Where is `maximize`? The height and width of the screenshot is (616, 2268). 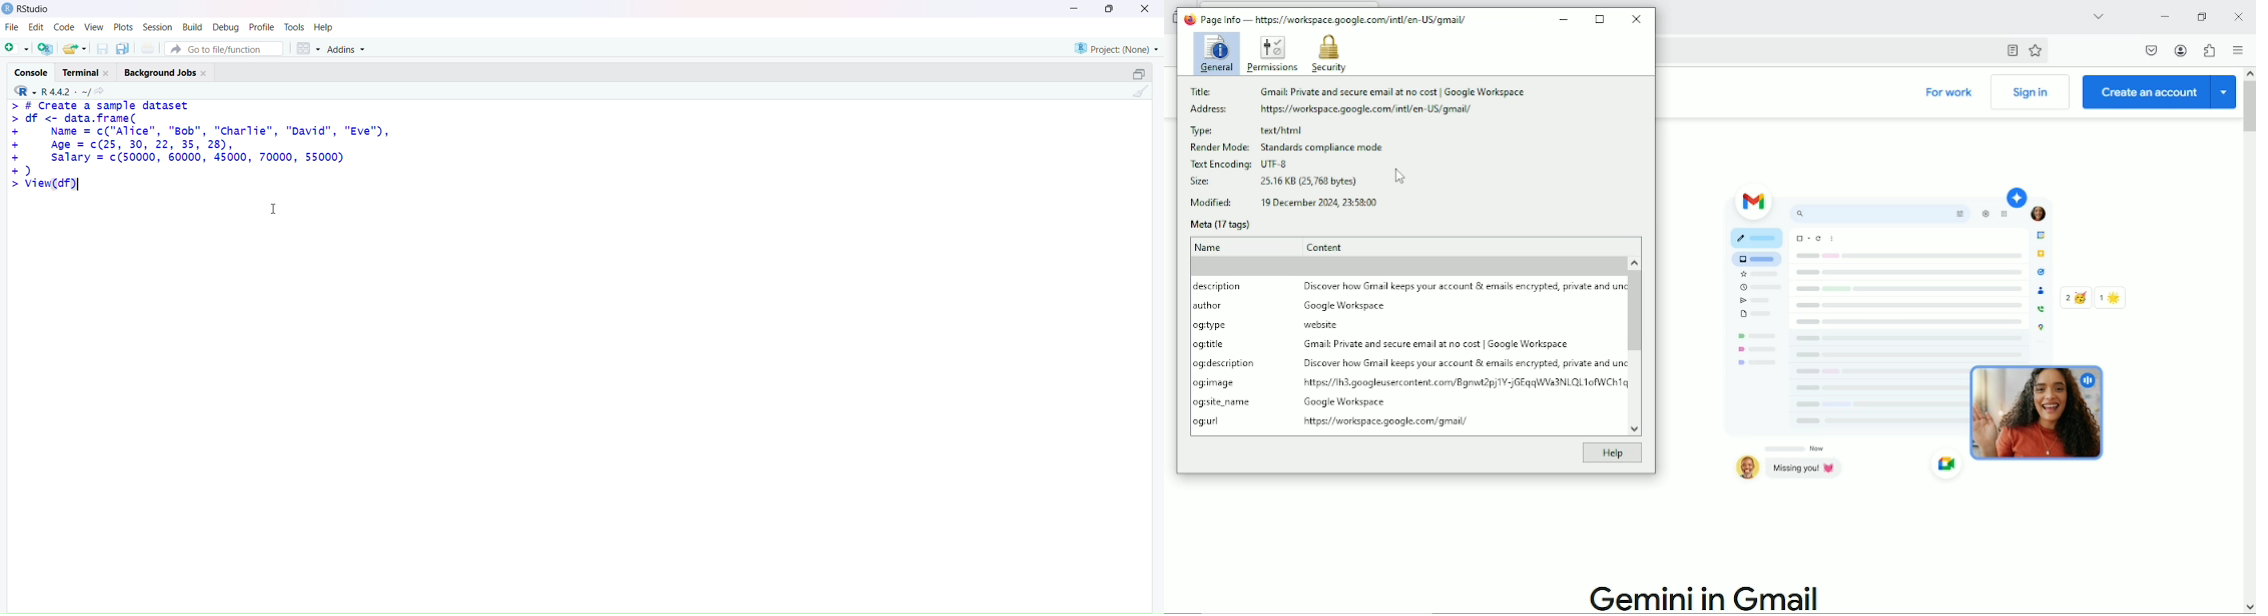
maximize is located at coordinates (1115, 9).